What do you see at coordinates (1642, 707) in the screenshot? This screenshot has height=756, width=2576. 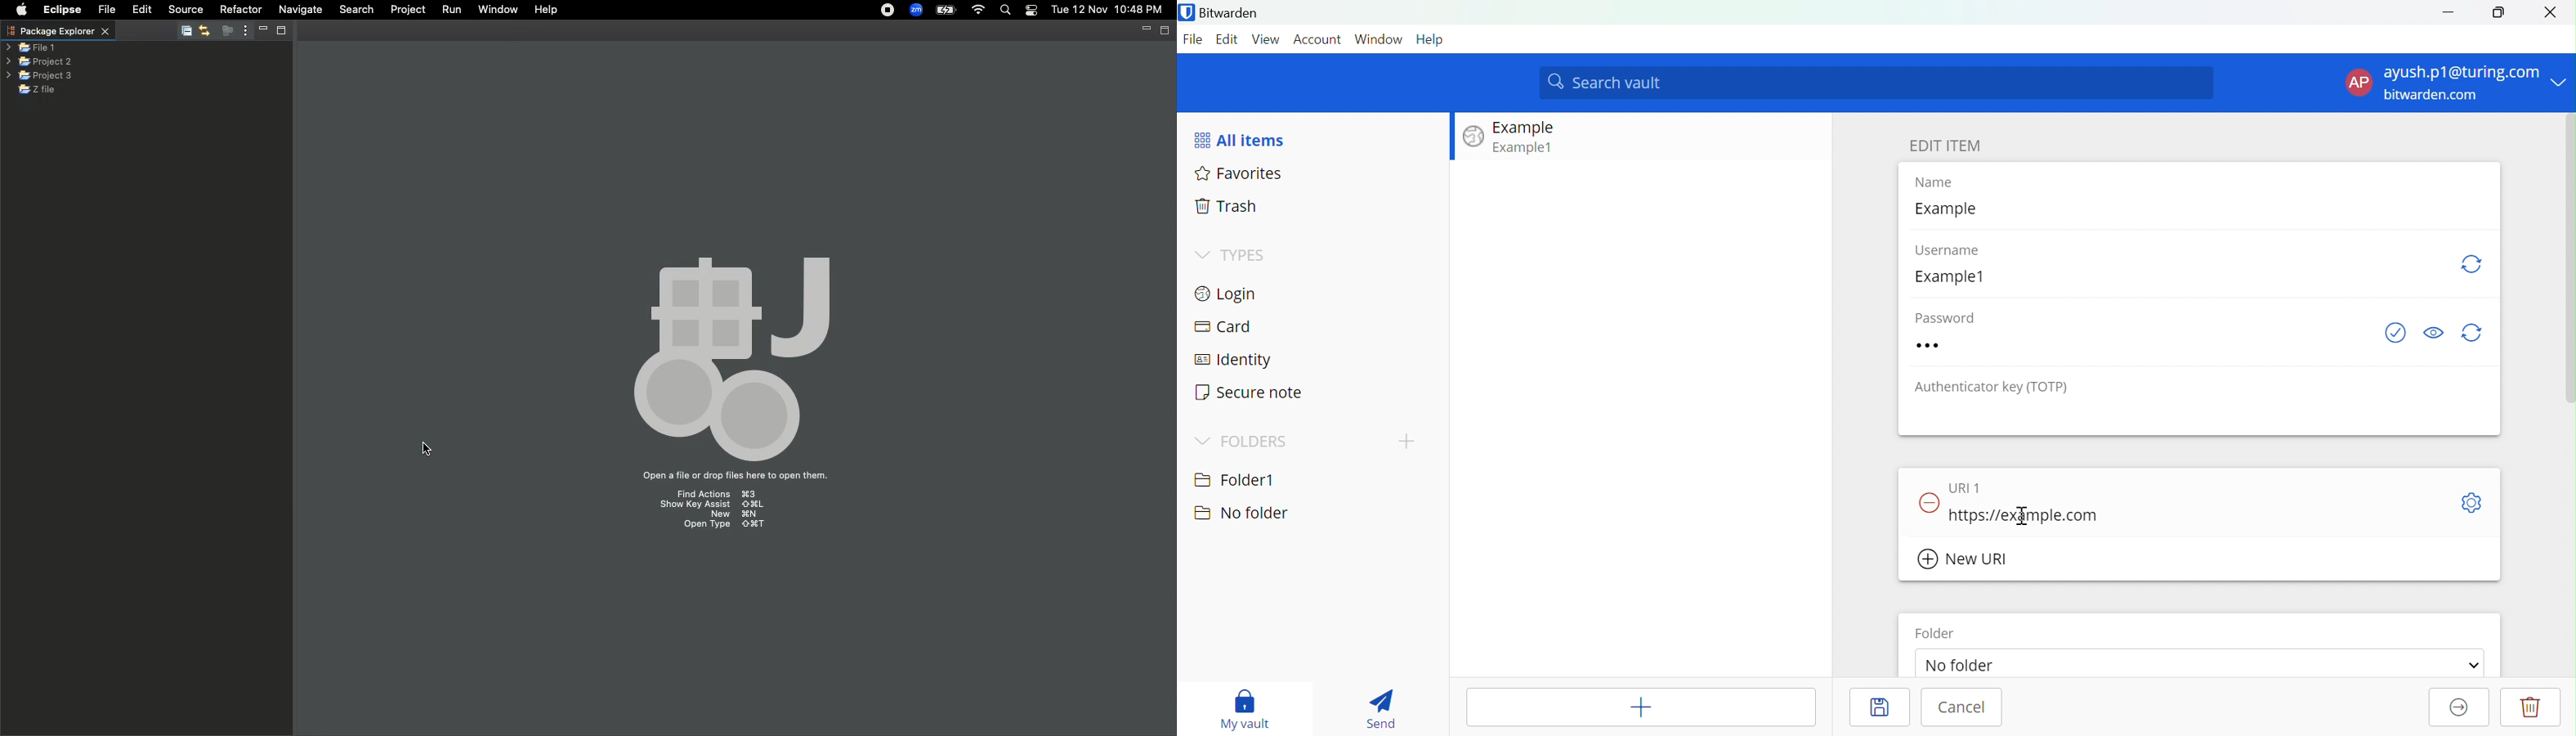 I see `Add Item` at bounding box center [1642, 707].